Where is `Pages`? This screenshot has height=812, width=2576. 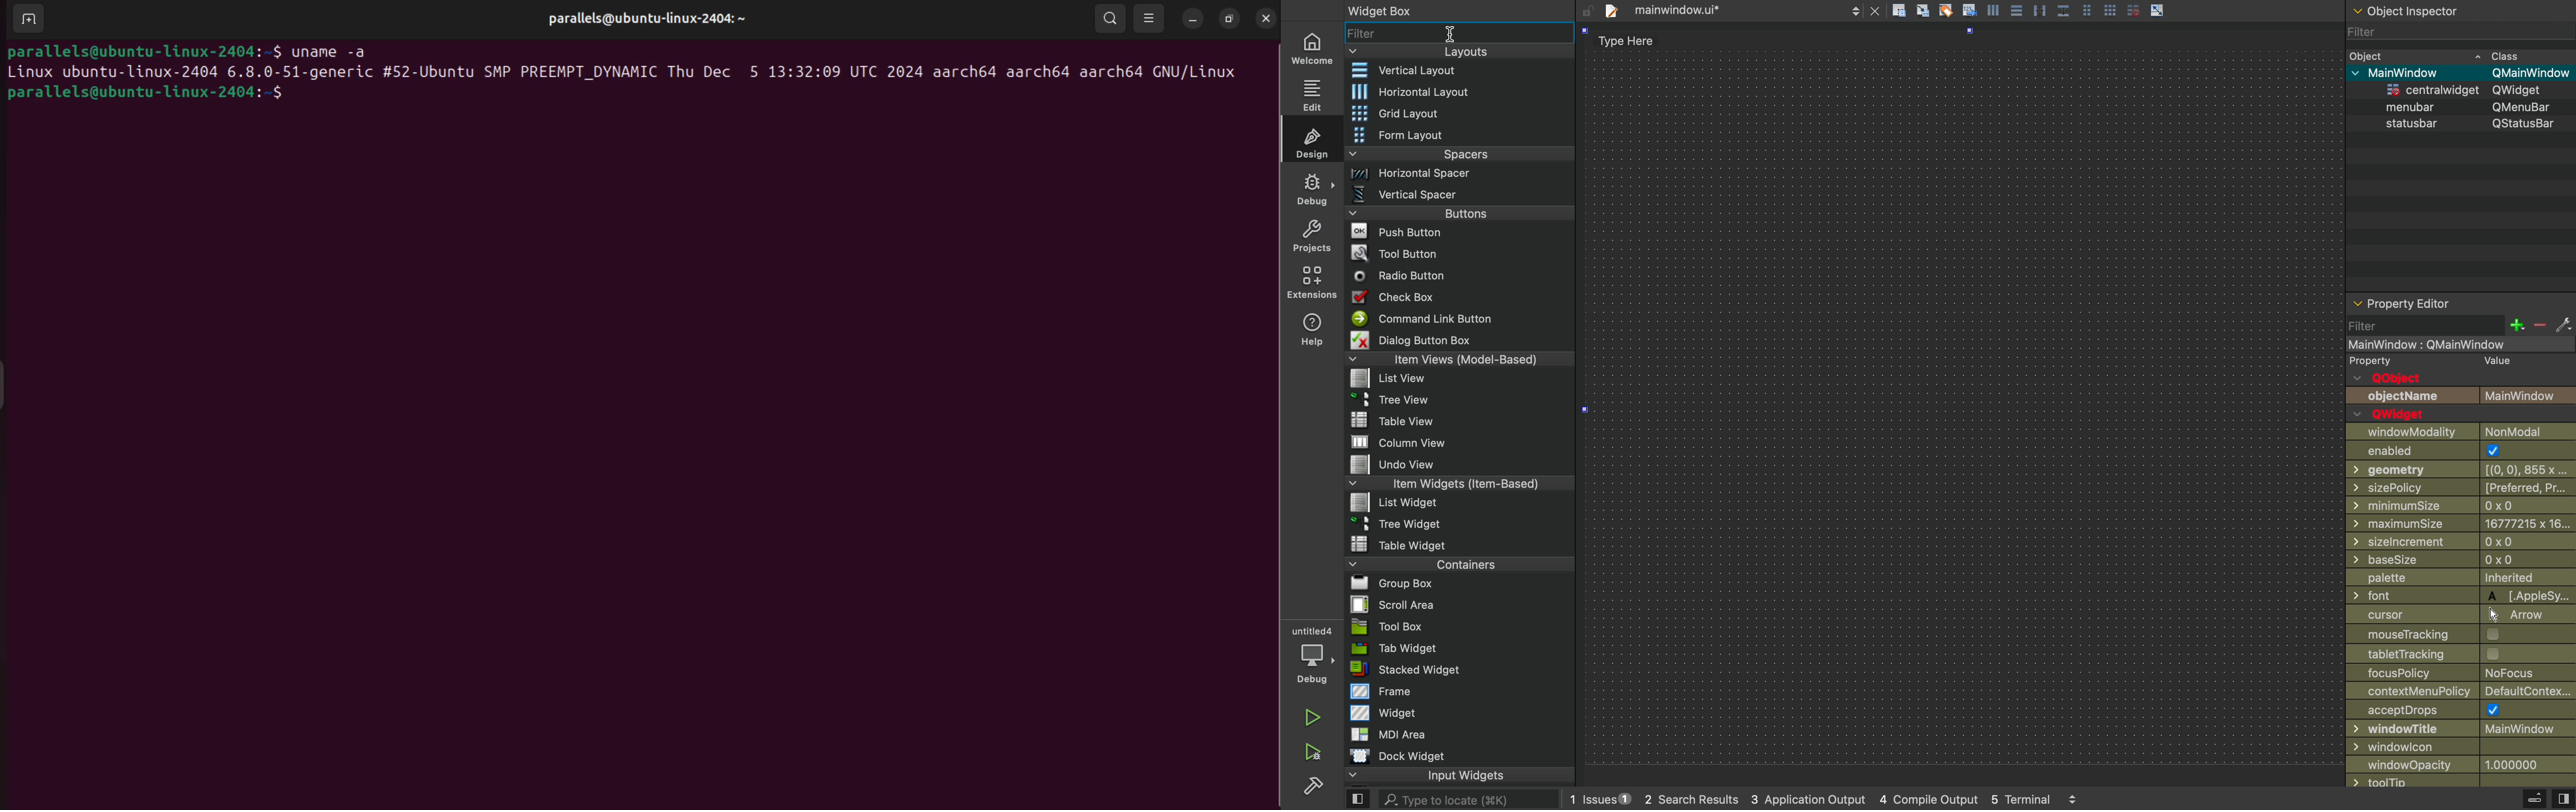 Pages is located at coordinates (2018, 12).